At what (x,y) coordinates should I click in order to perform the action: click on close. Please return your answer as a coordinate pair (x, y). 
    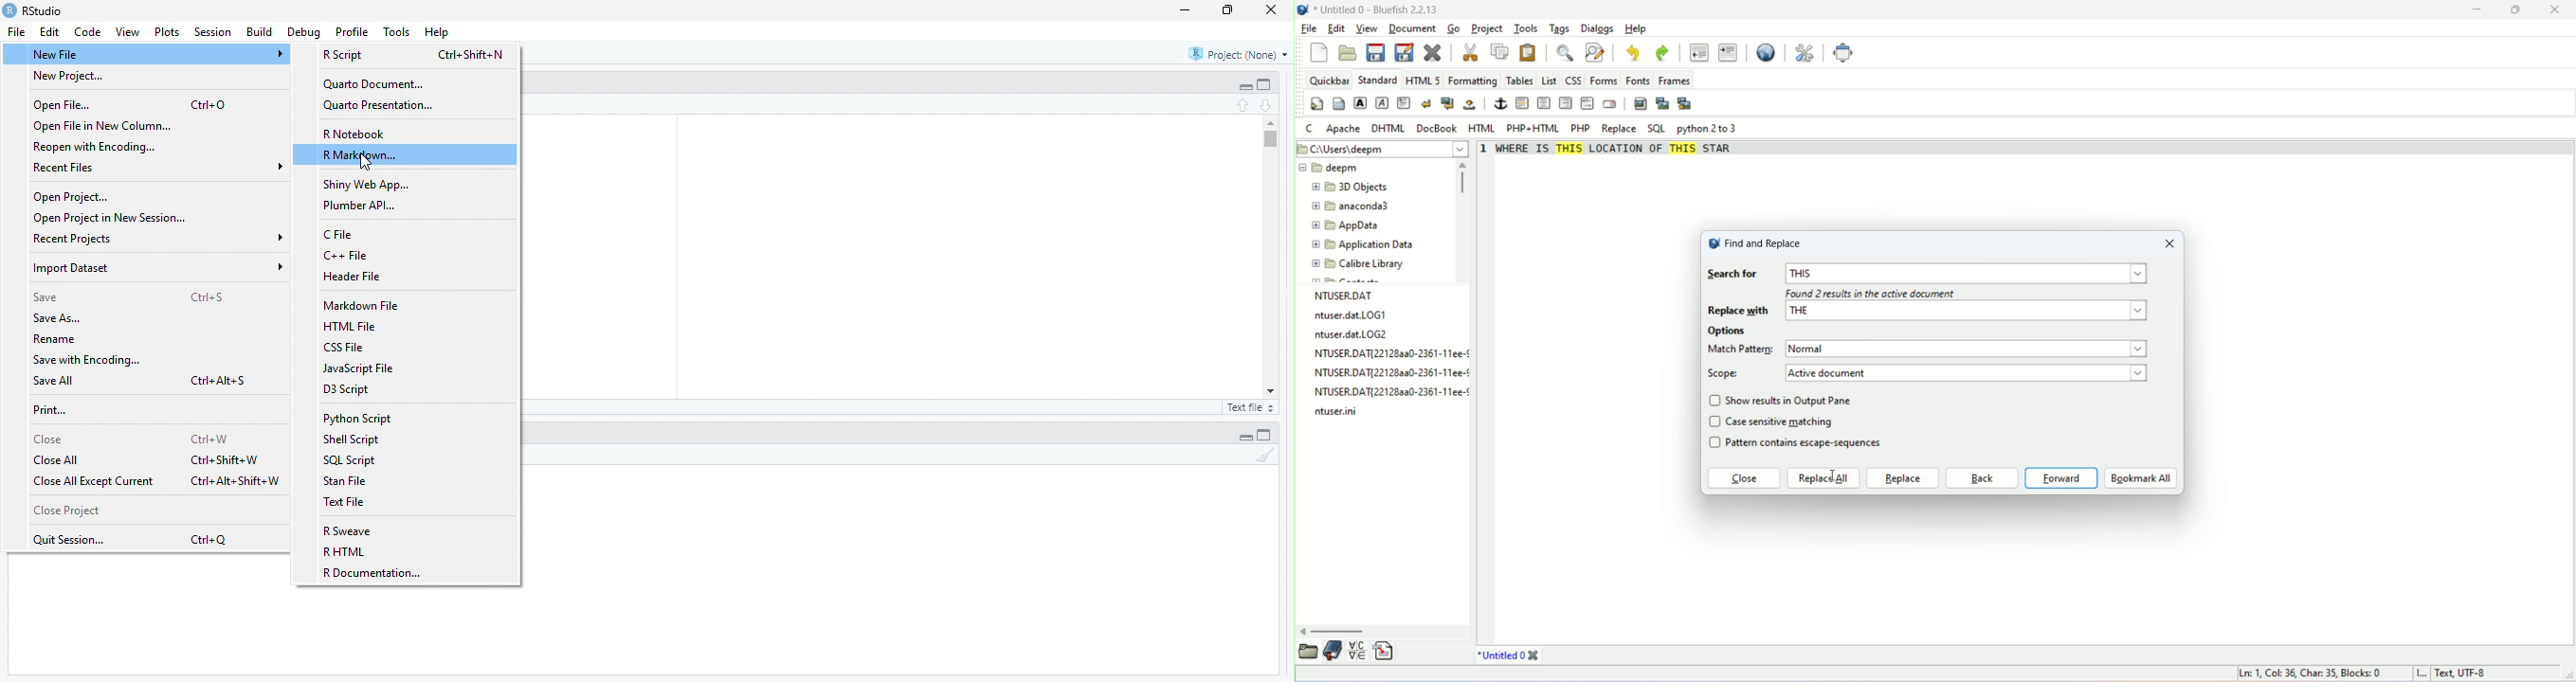
    Looking at the image, I should click on (2171, 245).